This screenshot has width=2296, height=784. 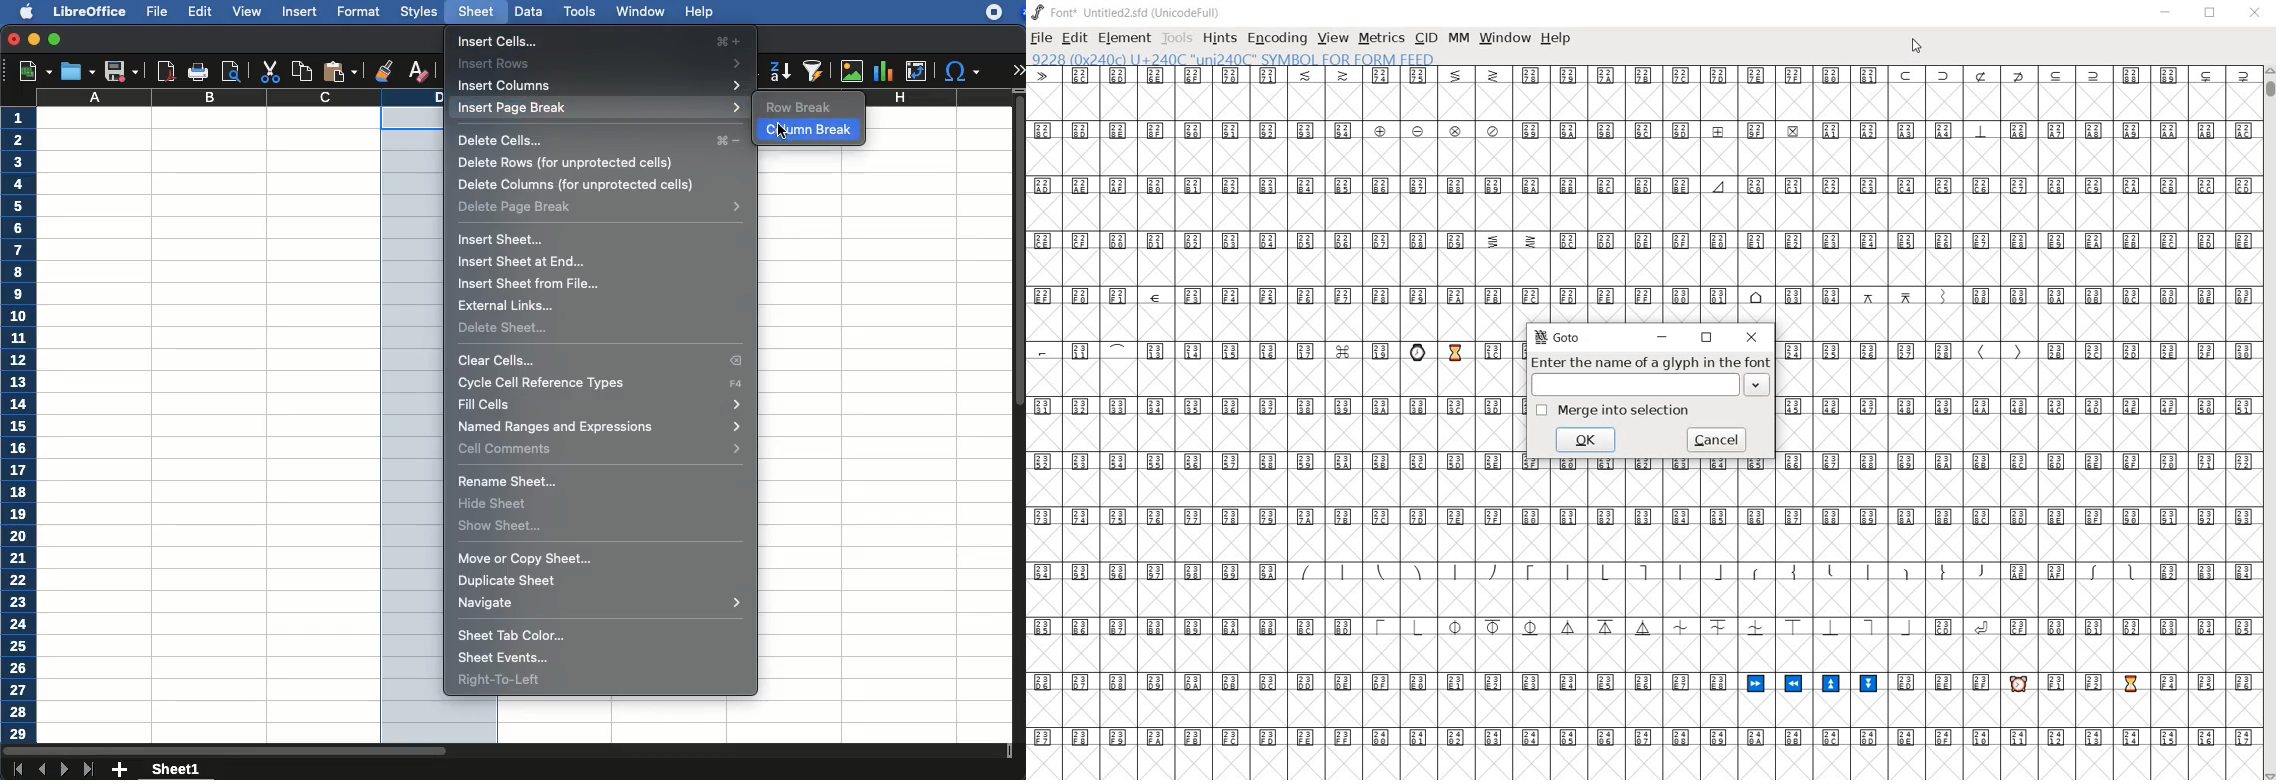 I want to click on delete sheet, so click(x=503, y=328).